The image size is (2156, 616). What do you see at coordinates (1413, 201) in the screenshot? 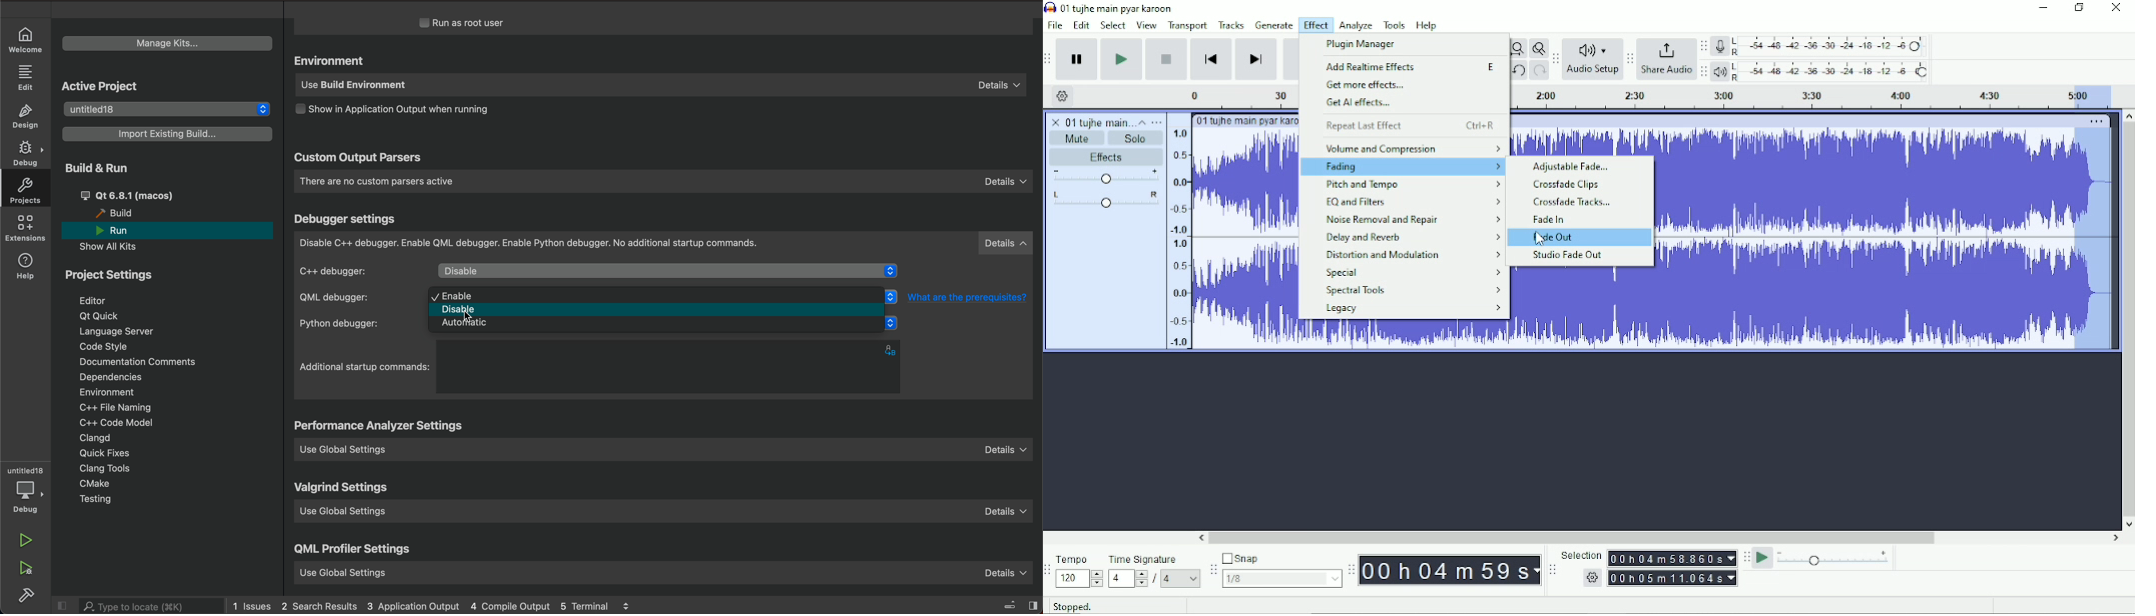
I see `EQ and Filters` at bounding box center [1413, 201].